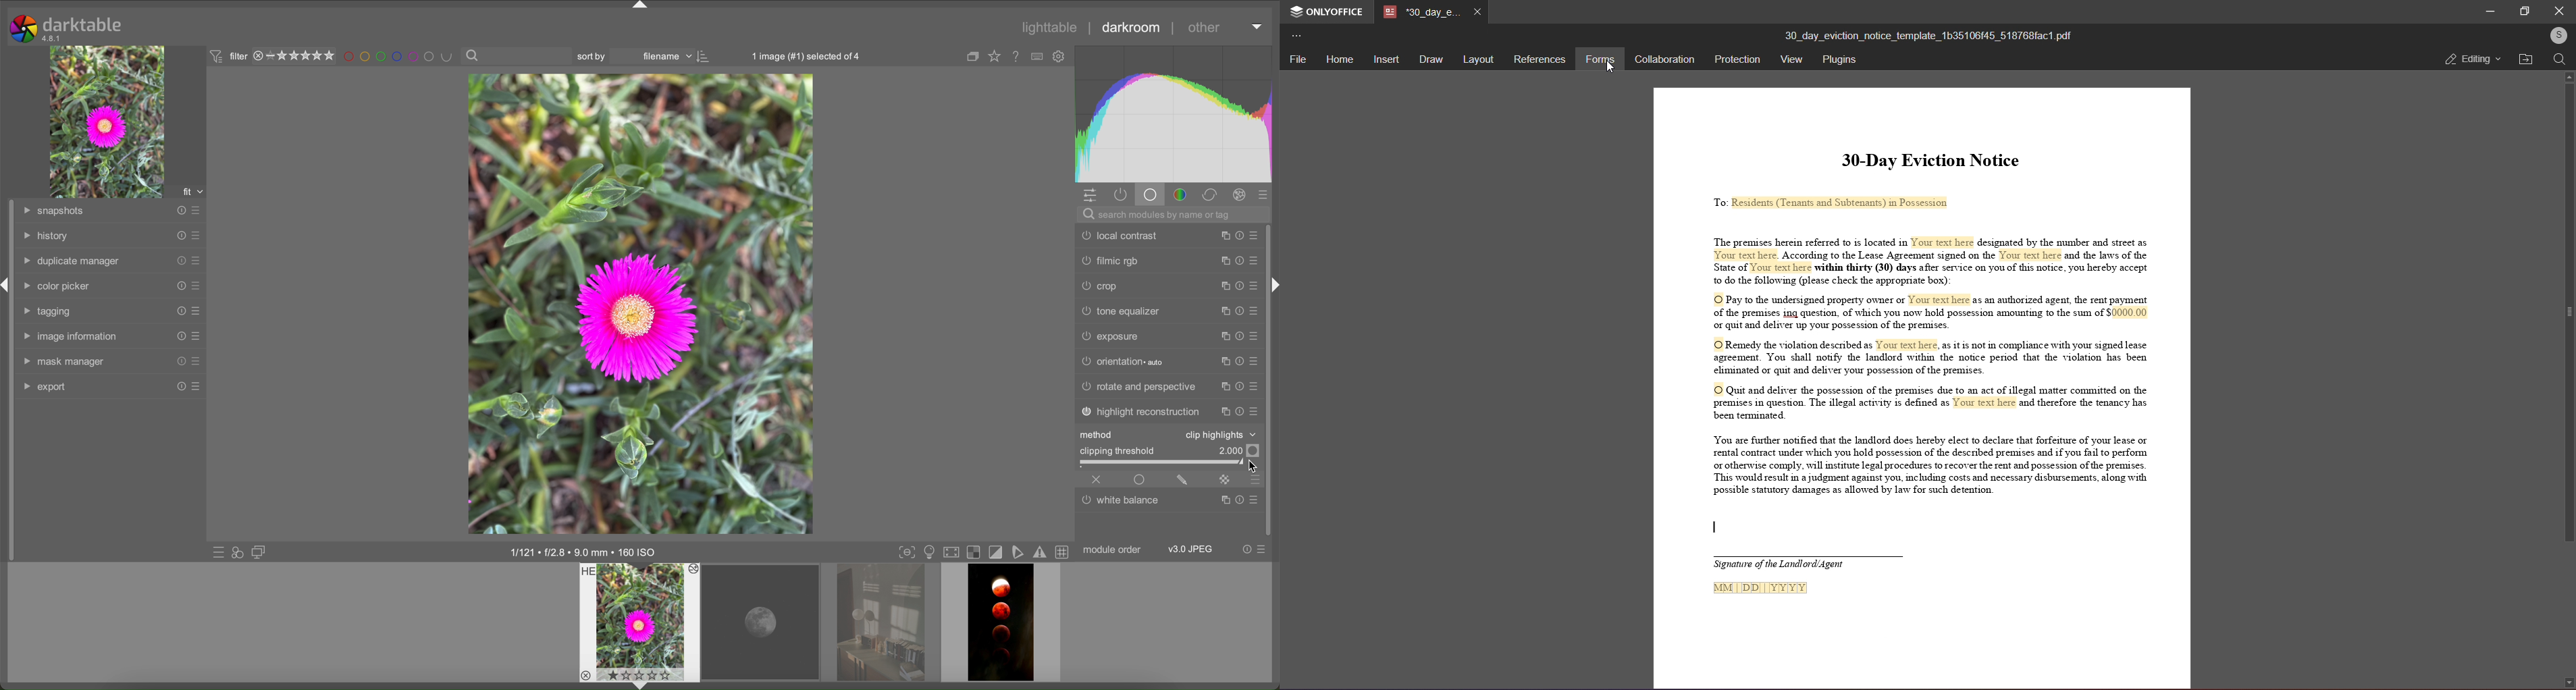 This screenshot has height=700, width=2576. What do you see at coordinates (192, 190) in the screenshot?
I see `fit` at bounding box center [192, 190].